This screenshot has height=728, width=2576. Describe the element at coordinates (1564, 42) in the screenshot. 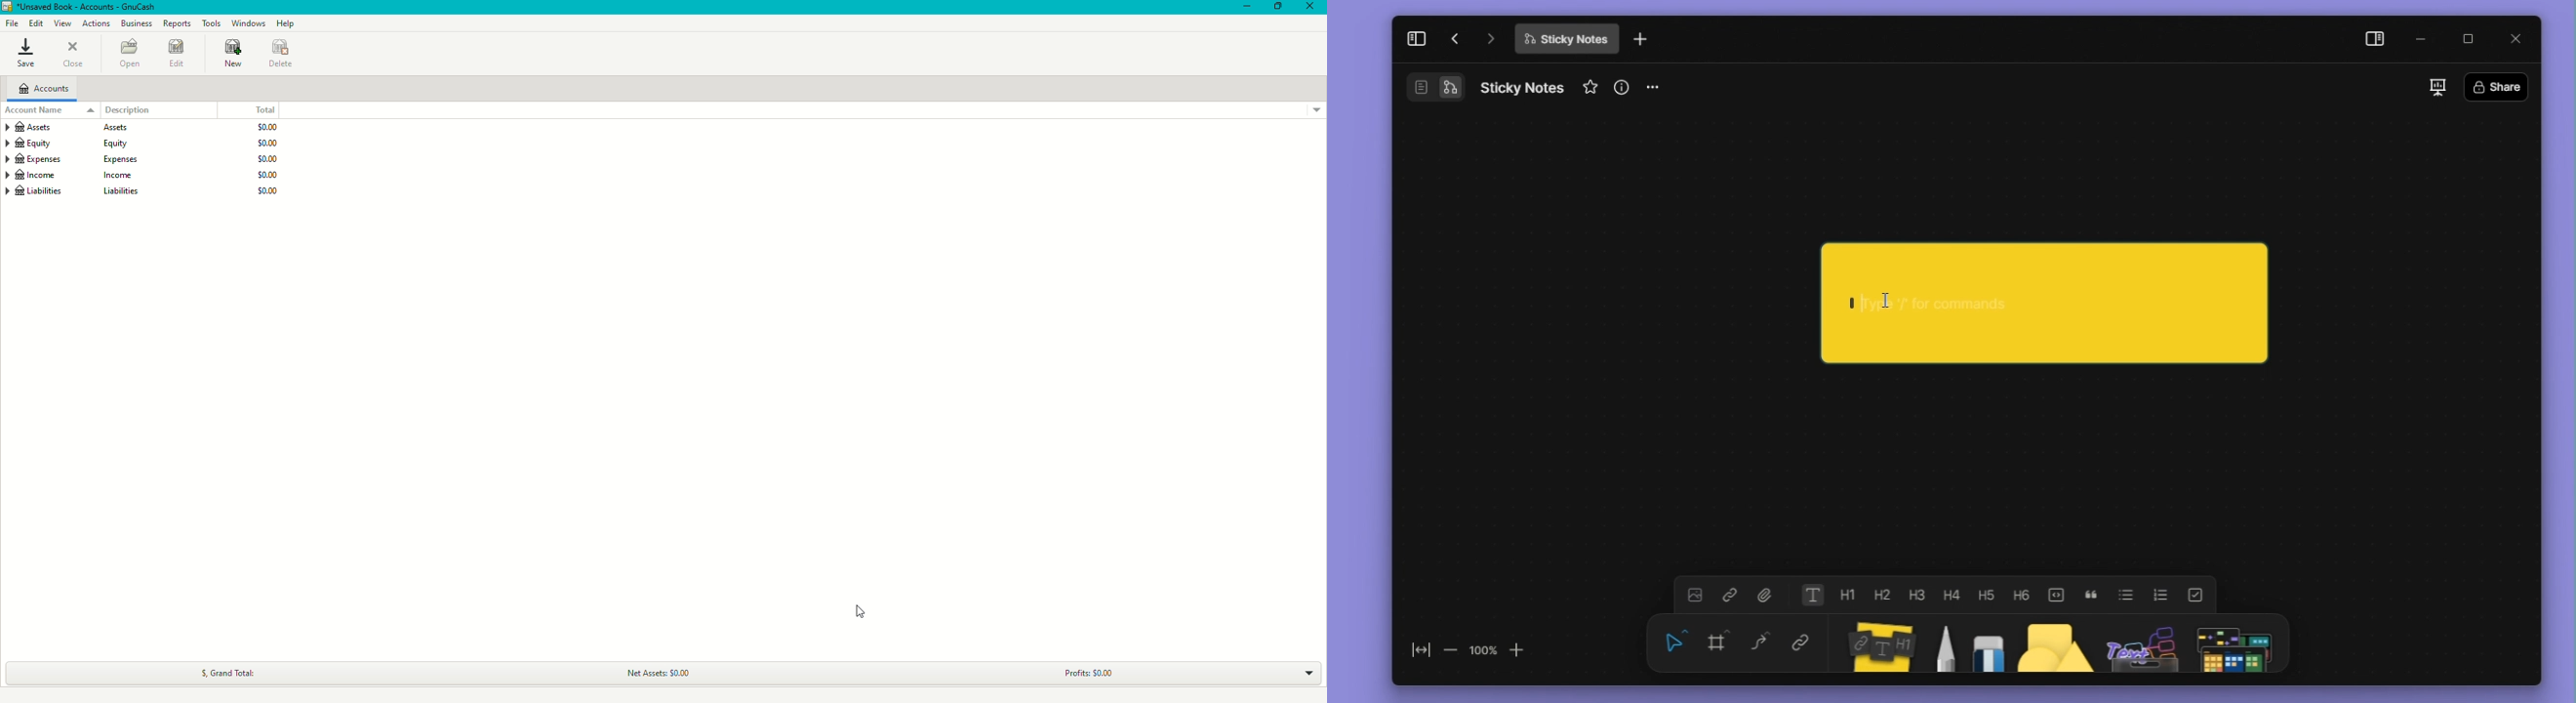

I see `Sticky Notes` at that location.